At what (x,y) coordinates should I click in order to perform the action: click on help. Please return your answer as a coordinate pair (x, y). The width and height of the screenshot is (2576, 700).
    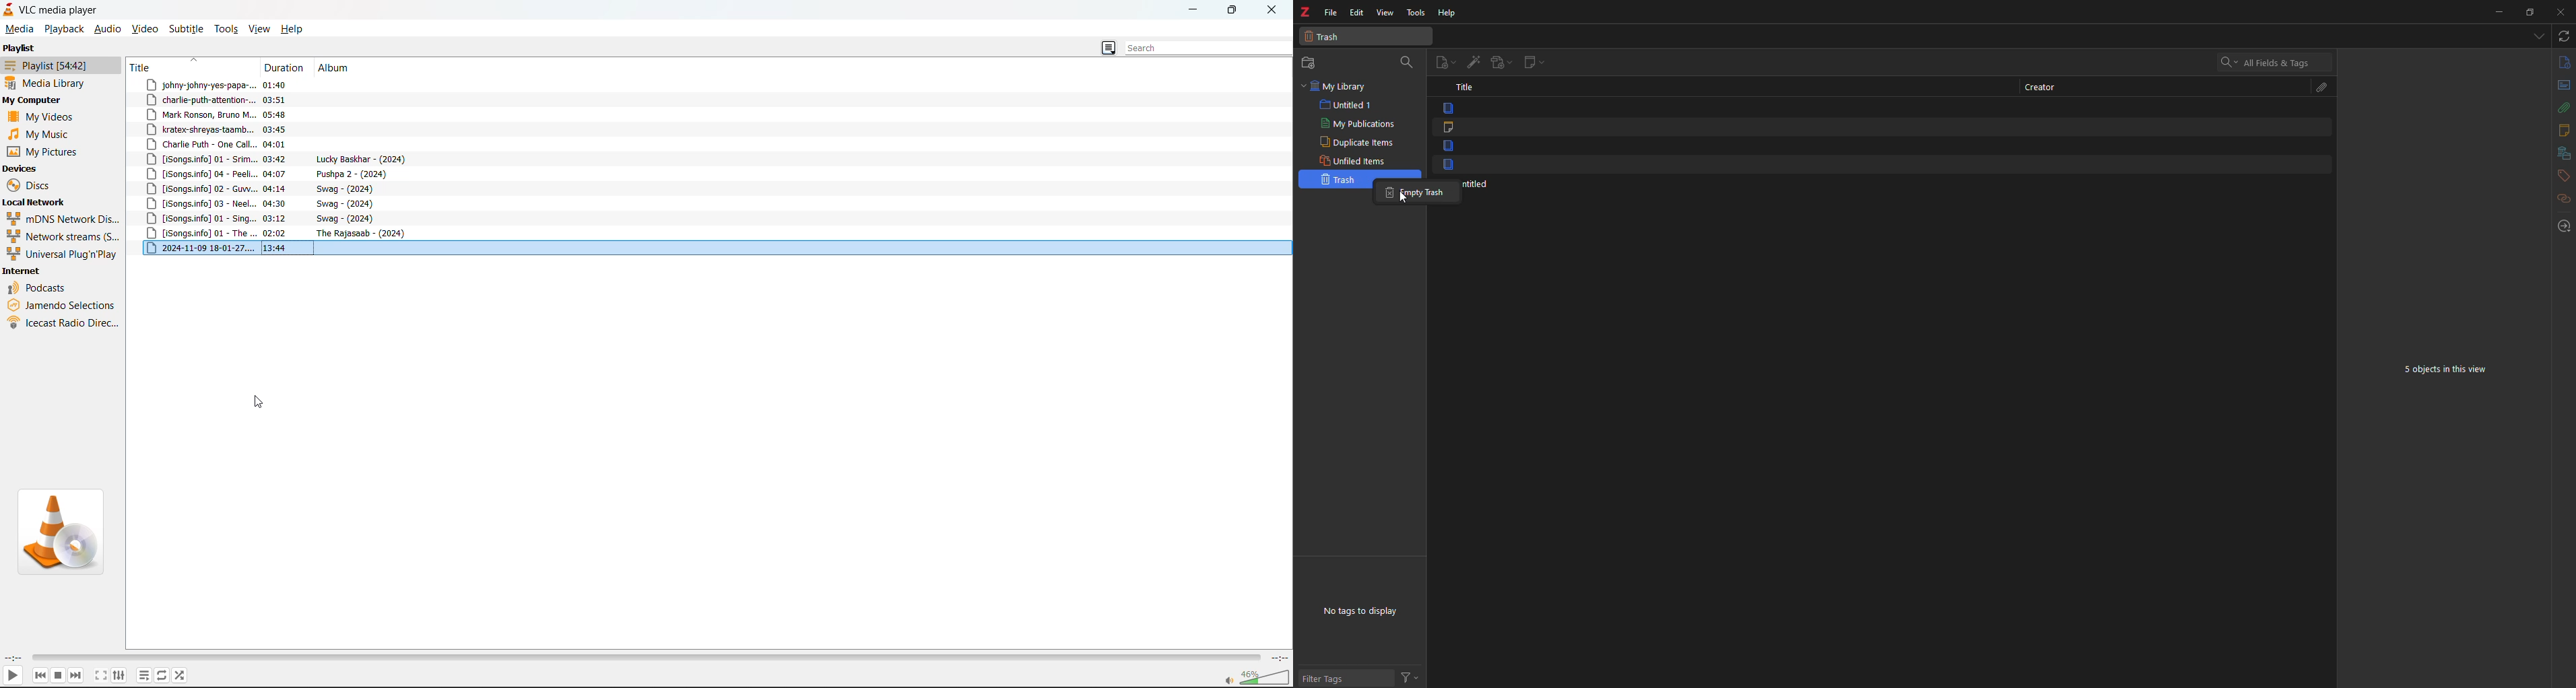
    Looking at the image, I should click on (296, 28).